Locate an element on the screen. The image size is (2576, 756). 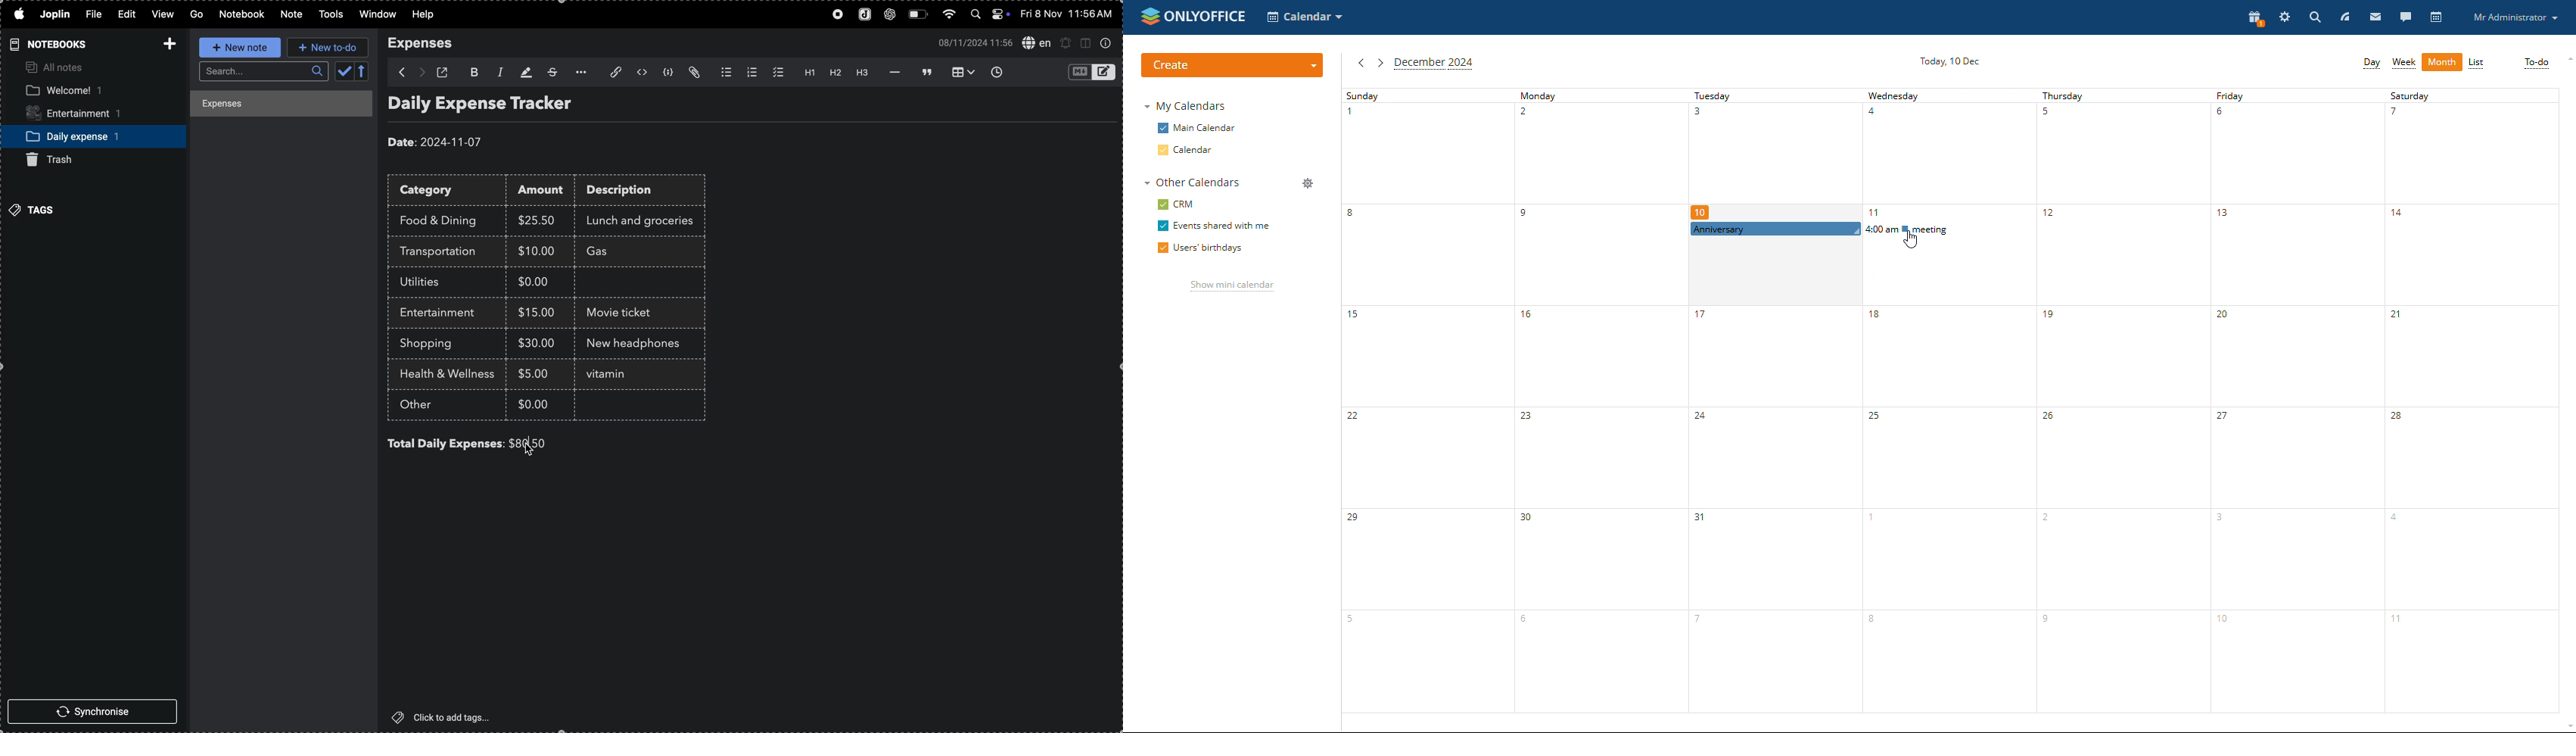
bold is located at coordinates (473, 71).